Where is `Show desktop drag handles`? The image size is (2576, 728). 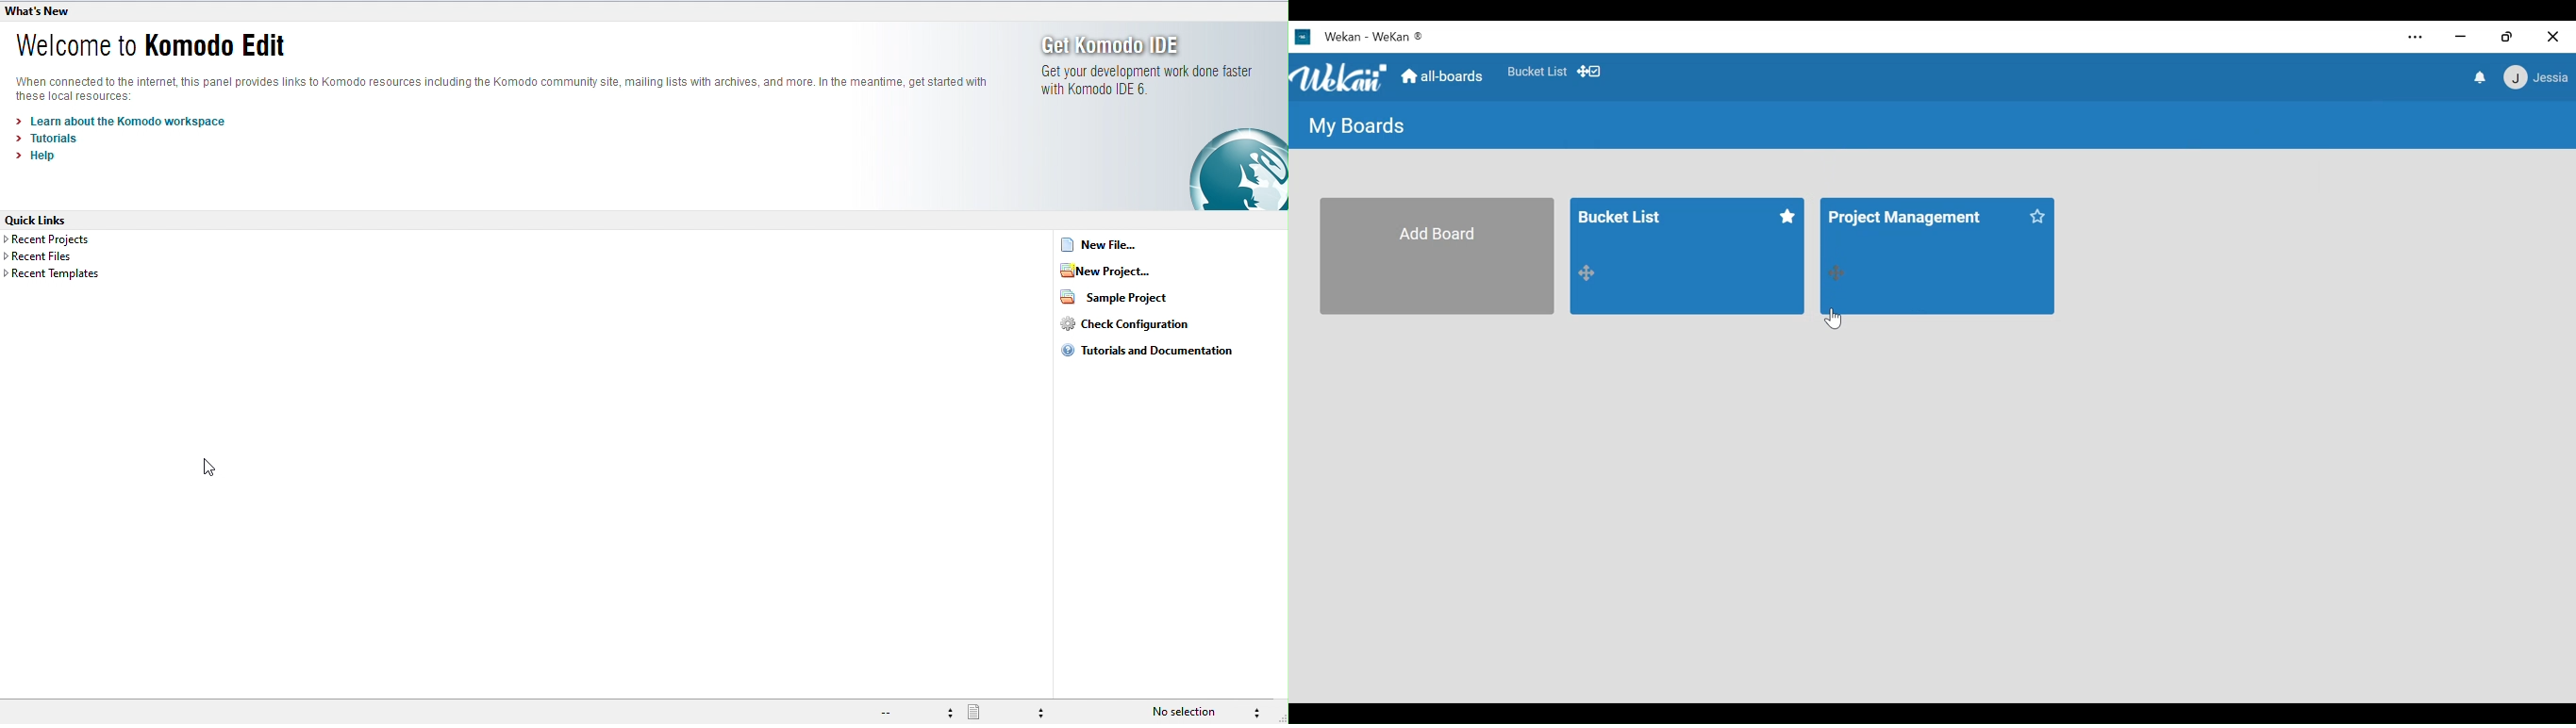 Show desktop drag handles is located at coordinates (1592, 72).